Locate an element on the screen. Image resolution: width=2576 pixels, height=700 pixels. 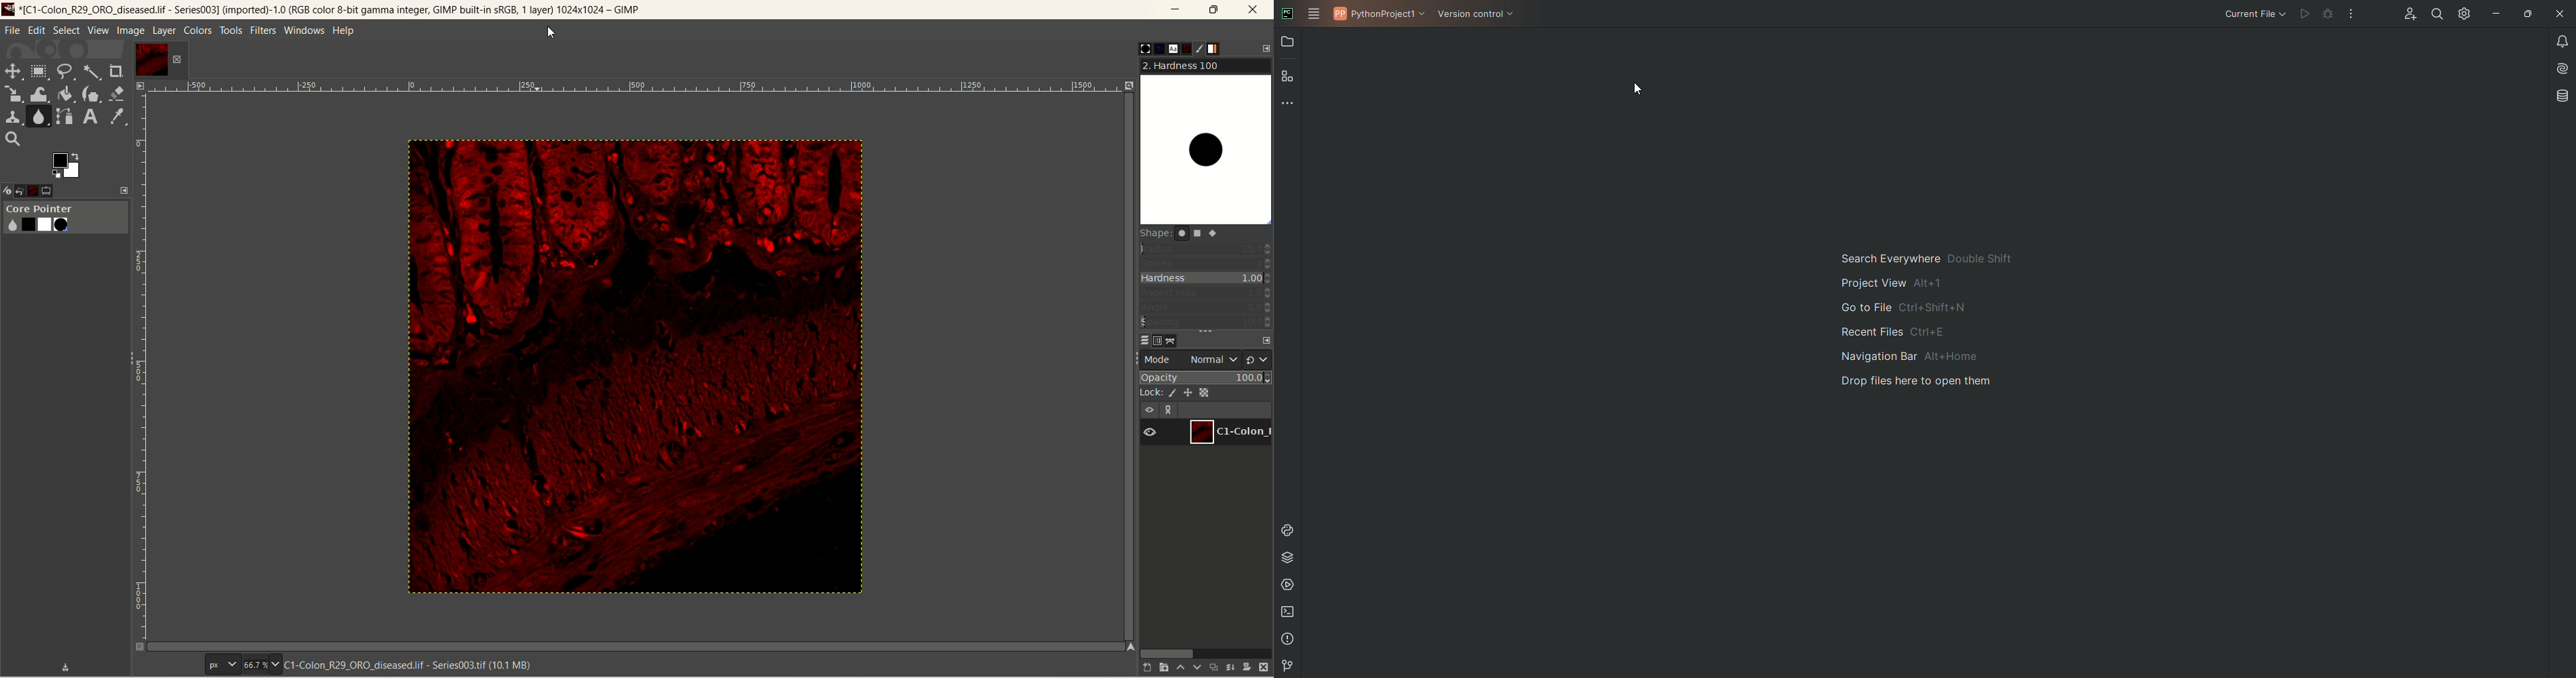
layer1 is located at coordinates (160, 60).